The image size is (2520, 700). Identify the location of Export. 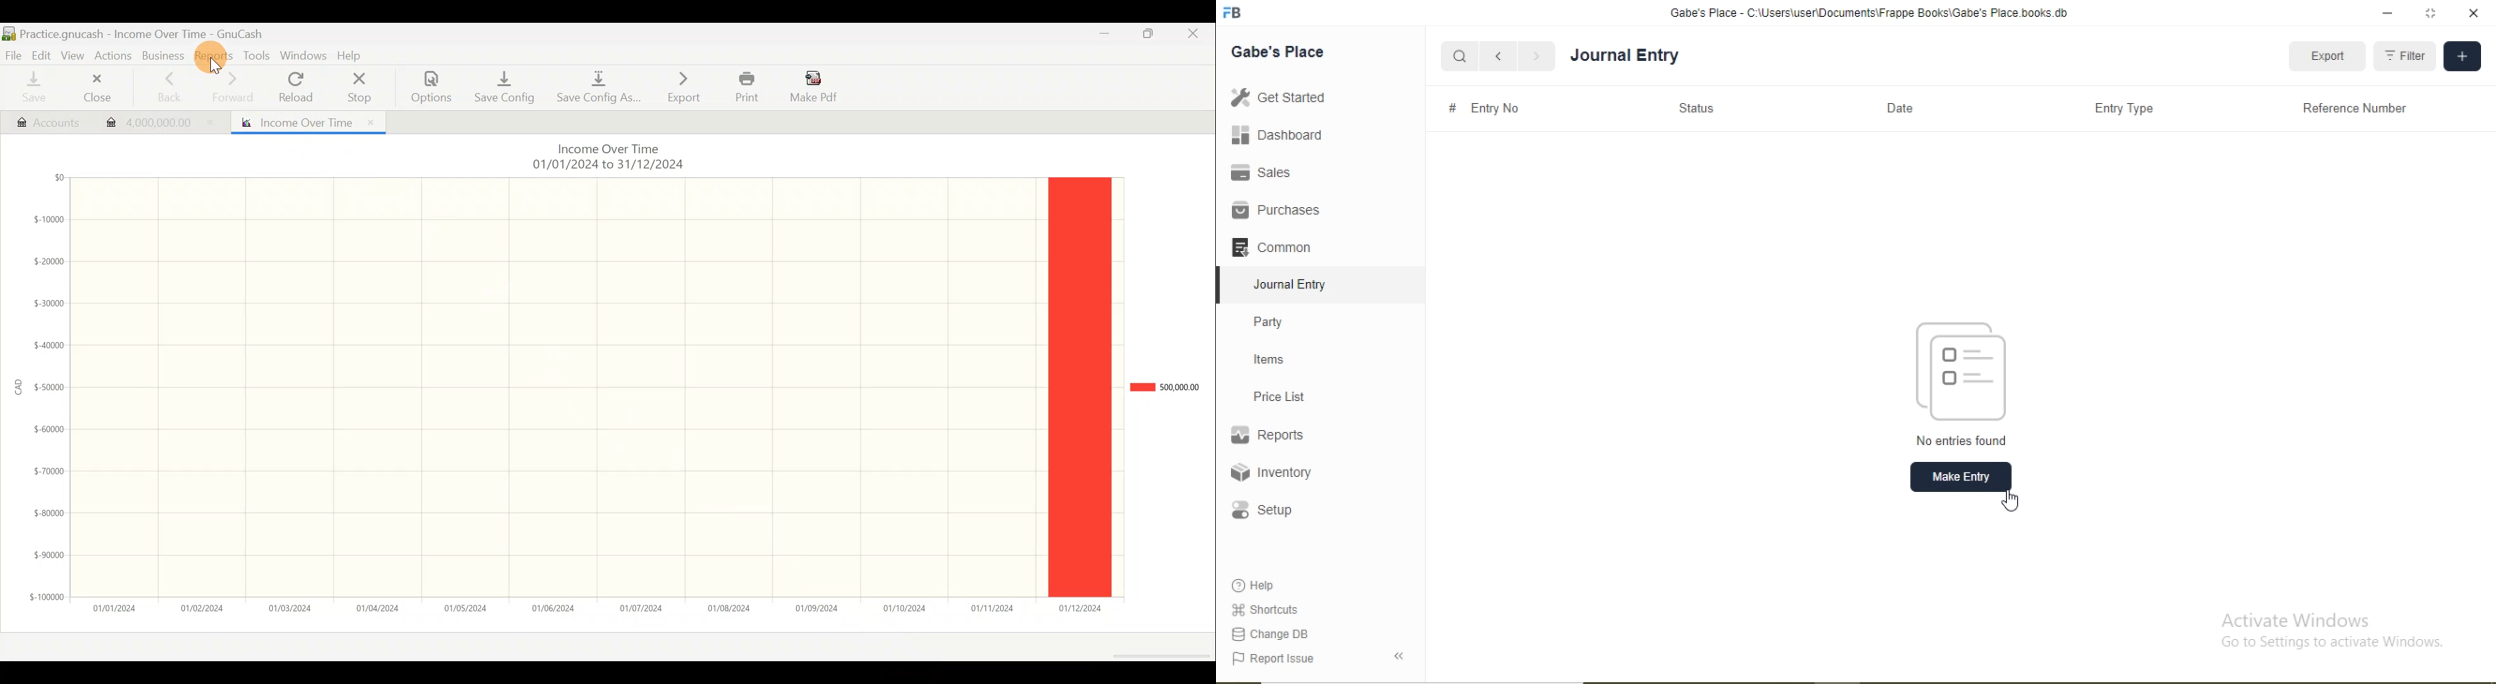
(2327, 56).